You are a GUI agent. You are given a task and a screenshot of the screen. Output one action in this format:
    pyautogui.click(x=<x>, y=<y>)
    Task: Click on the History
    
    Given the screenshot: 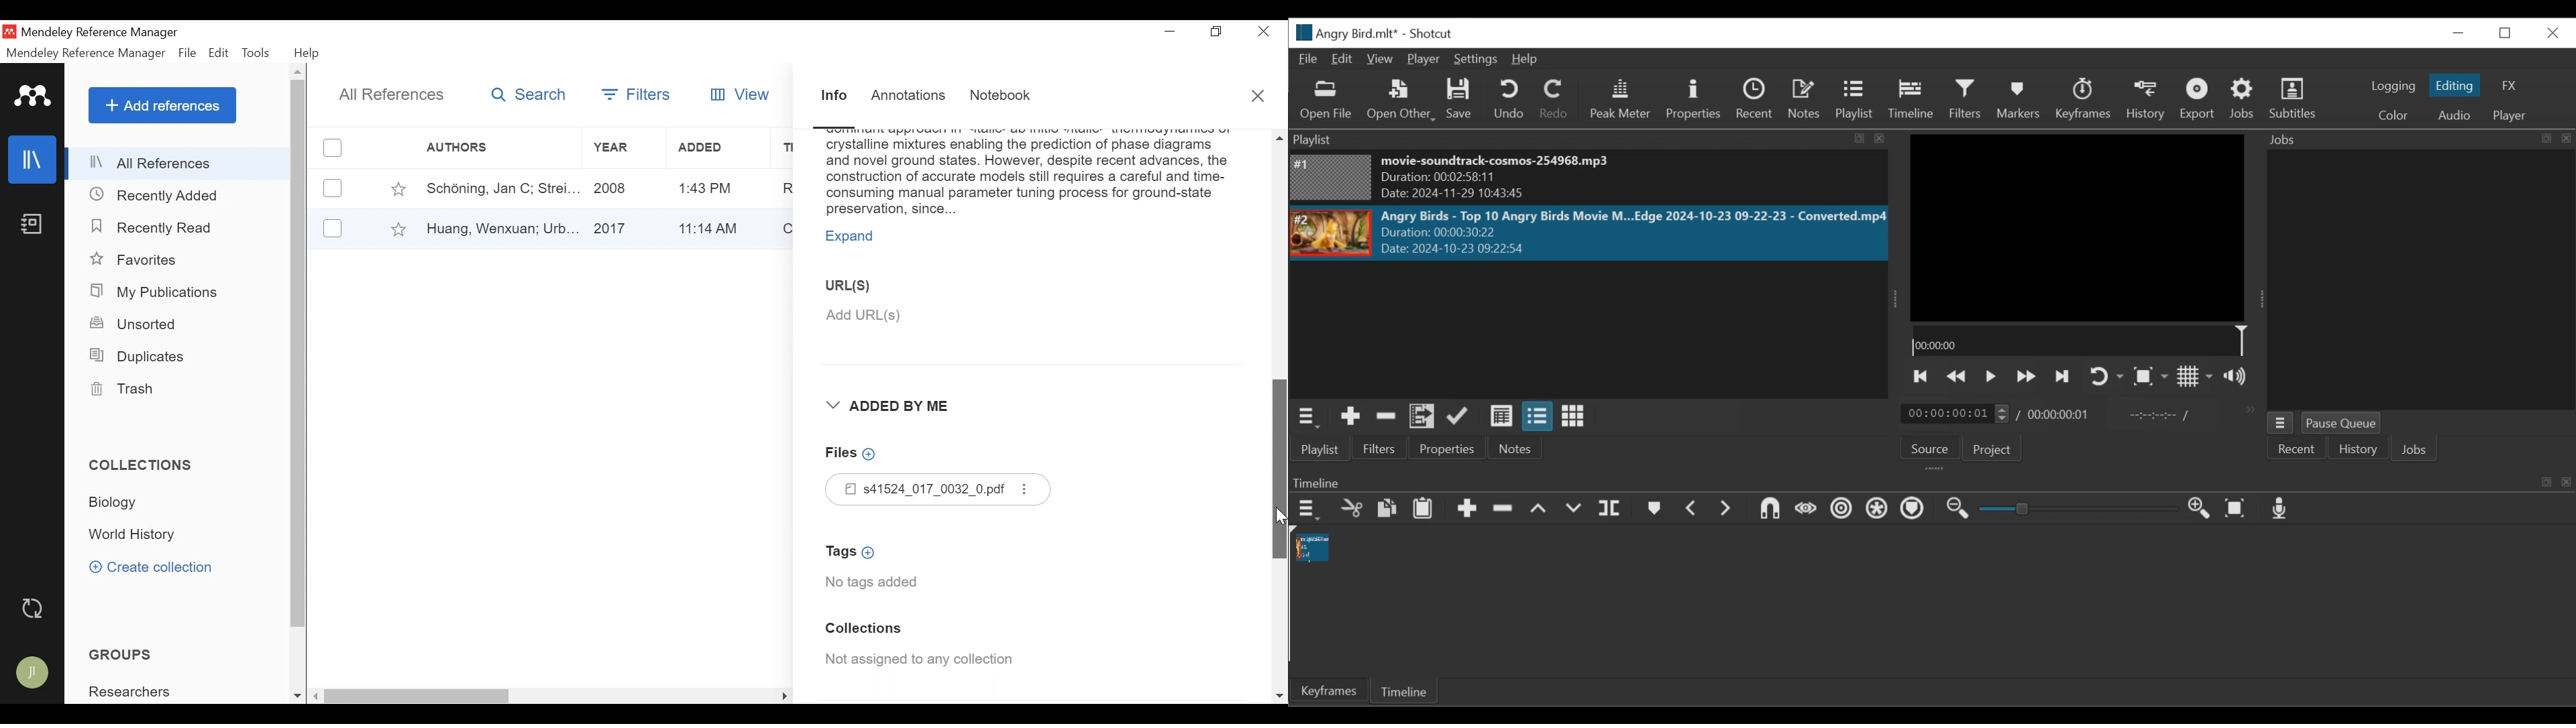 What is the action you would take?
    pyautogui.click(x=2145, y=100)
    